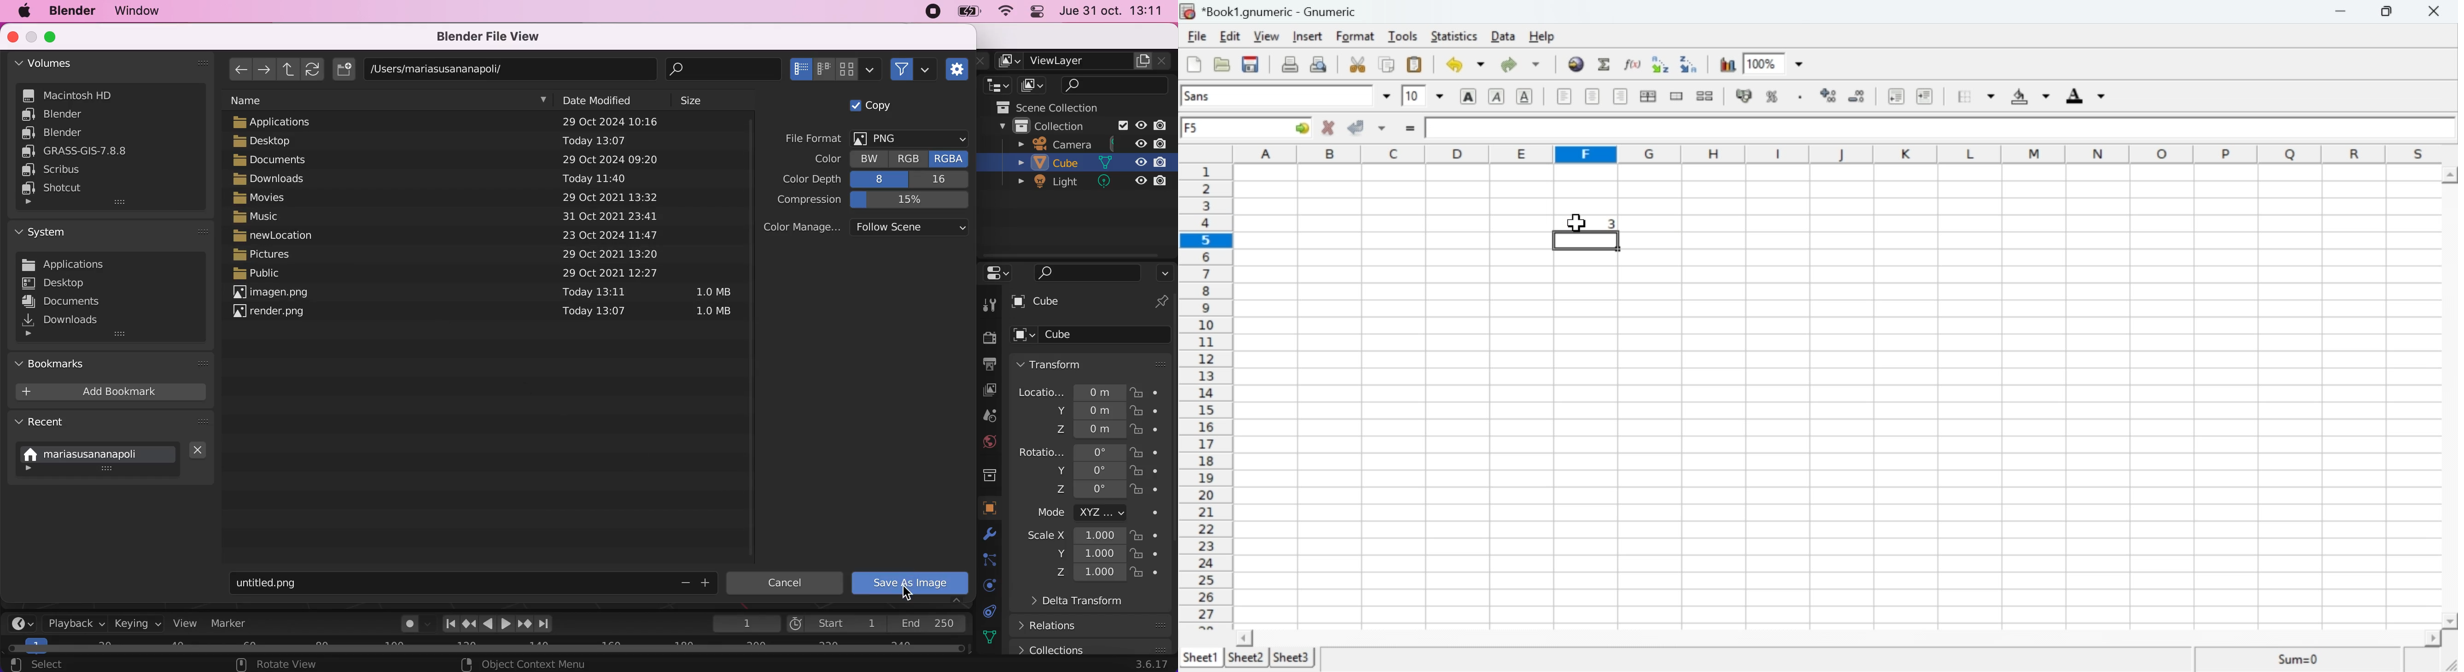 This screenshot has height=672, width=2464. Describe the element at coordinates (987, 366) in the screenshot. I see `output` at that location.